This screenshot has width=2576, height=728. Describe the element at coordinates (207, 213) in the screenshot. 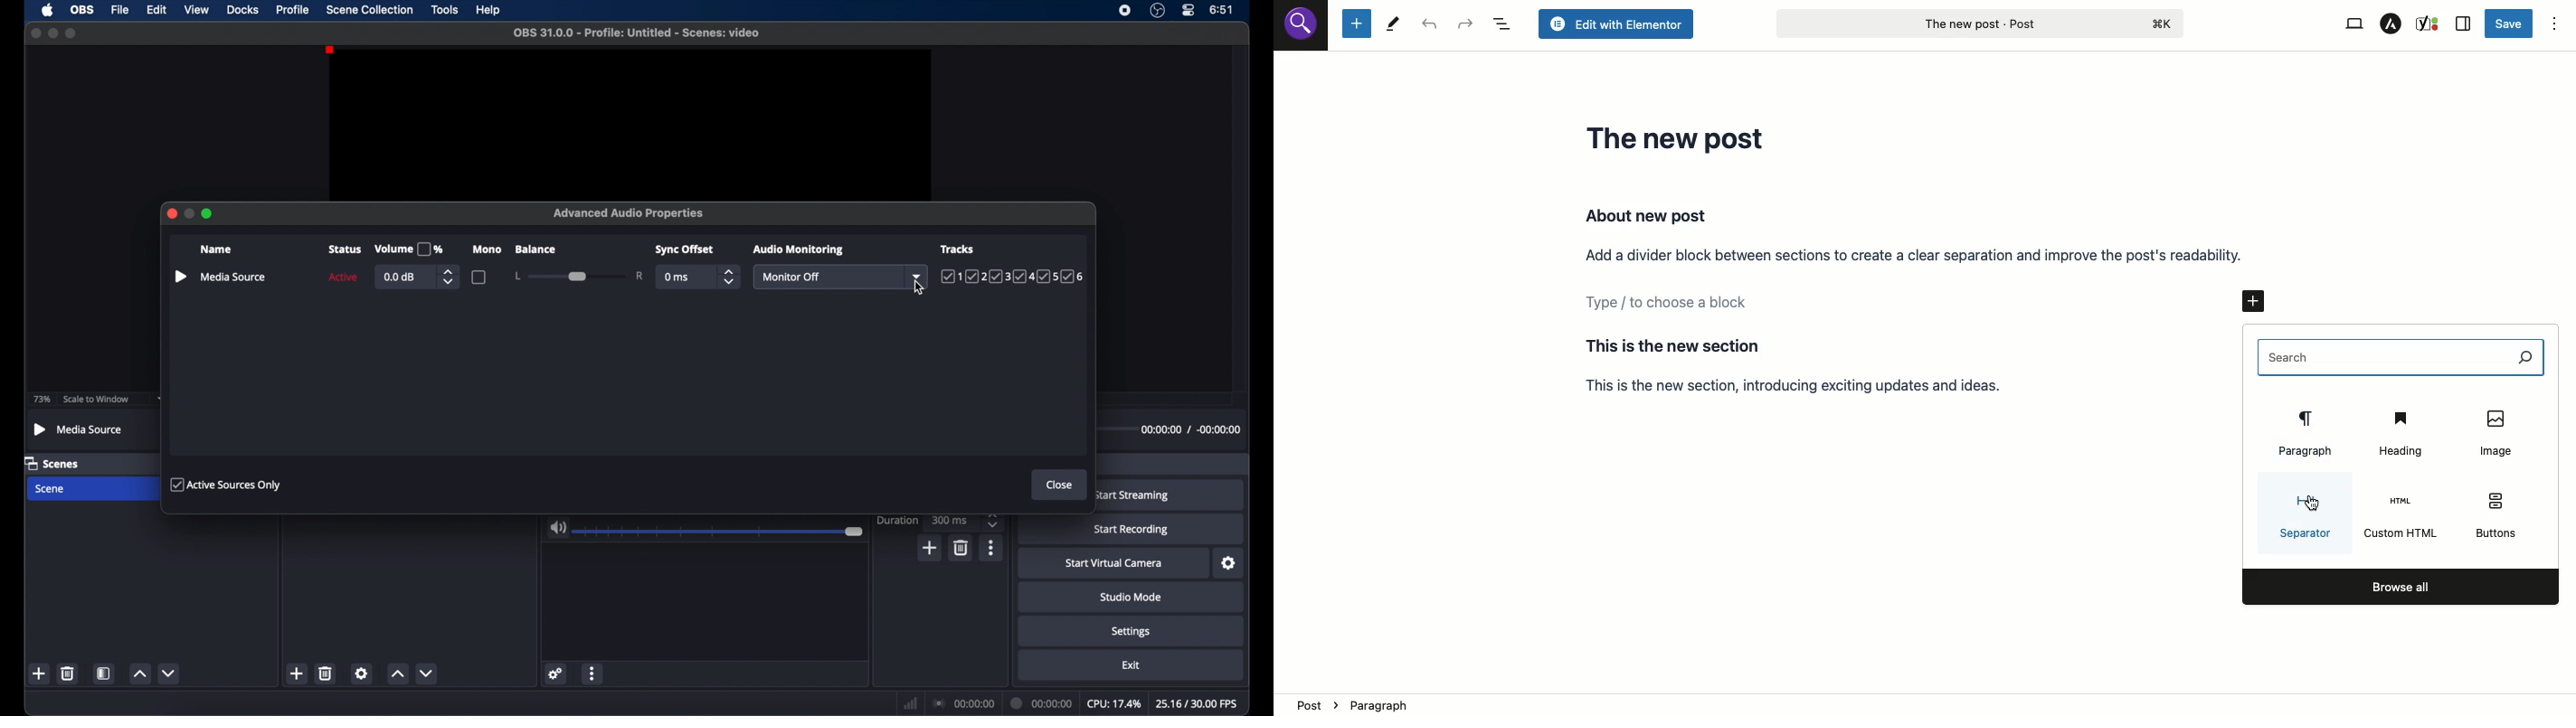

I see `maximize` at that location.